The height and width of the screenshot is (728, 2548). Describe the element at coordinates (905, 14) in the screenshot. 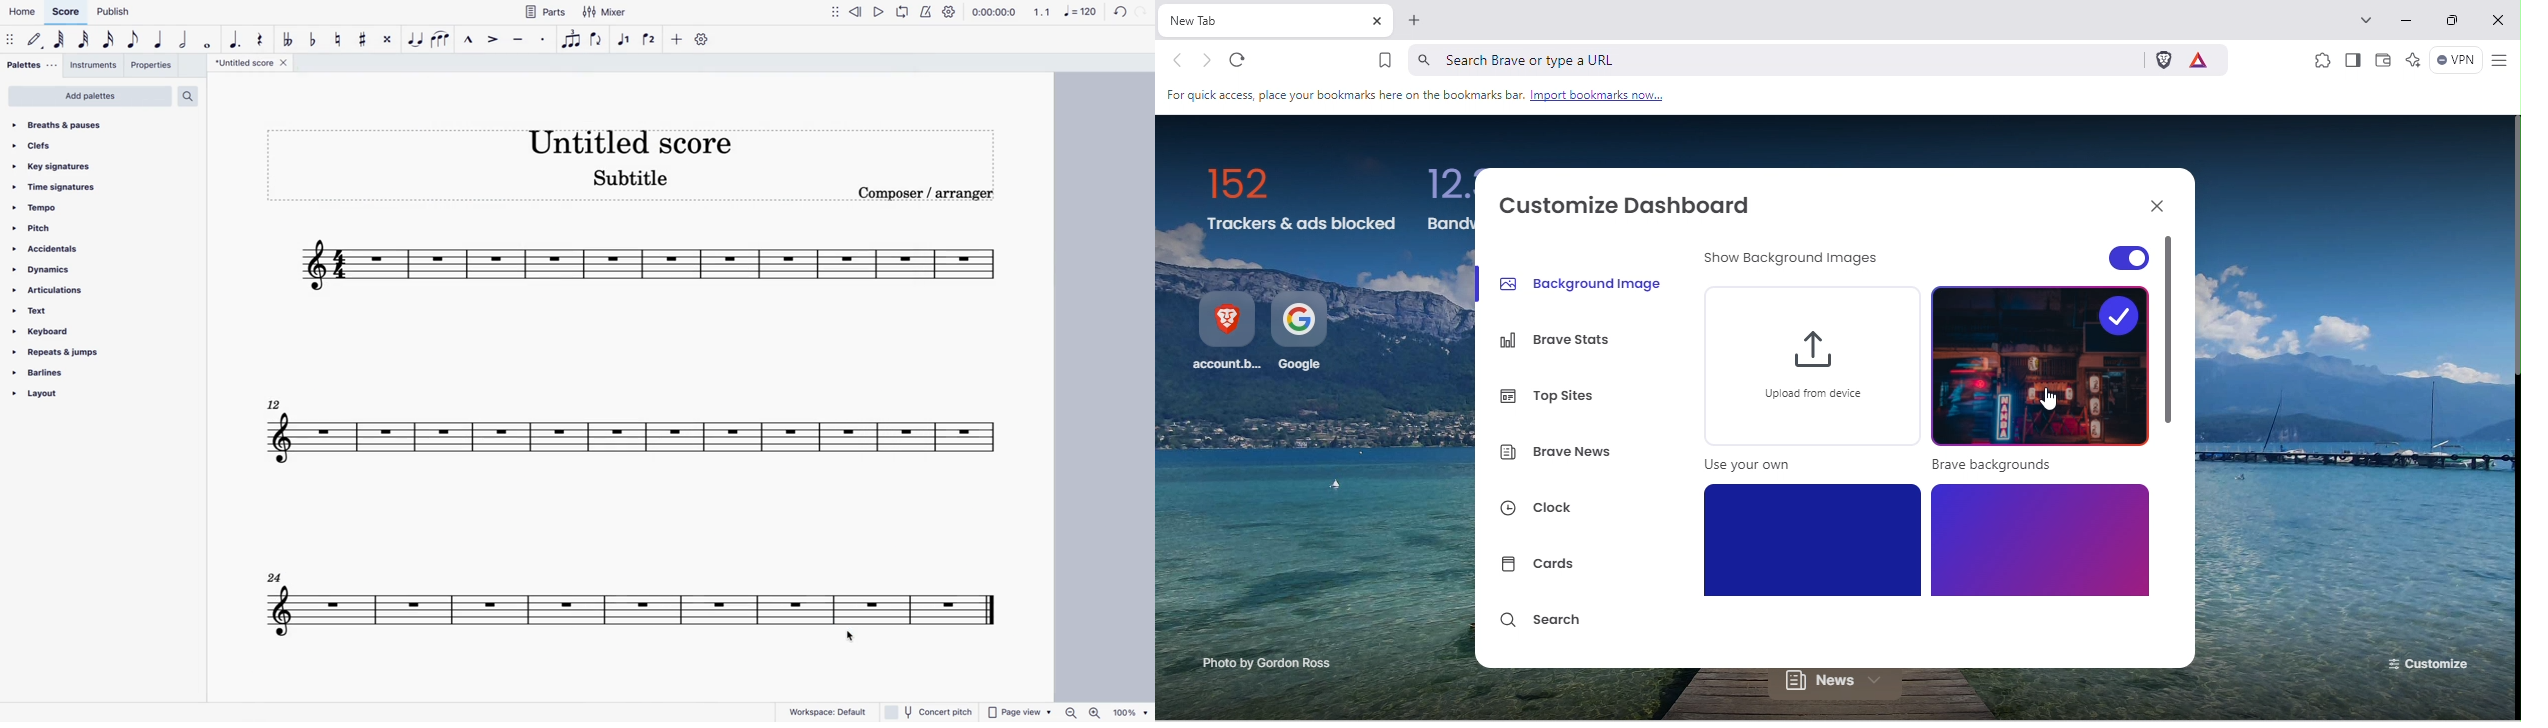

I see `playback loop` at that location.